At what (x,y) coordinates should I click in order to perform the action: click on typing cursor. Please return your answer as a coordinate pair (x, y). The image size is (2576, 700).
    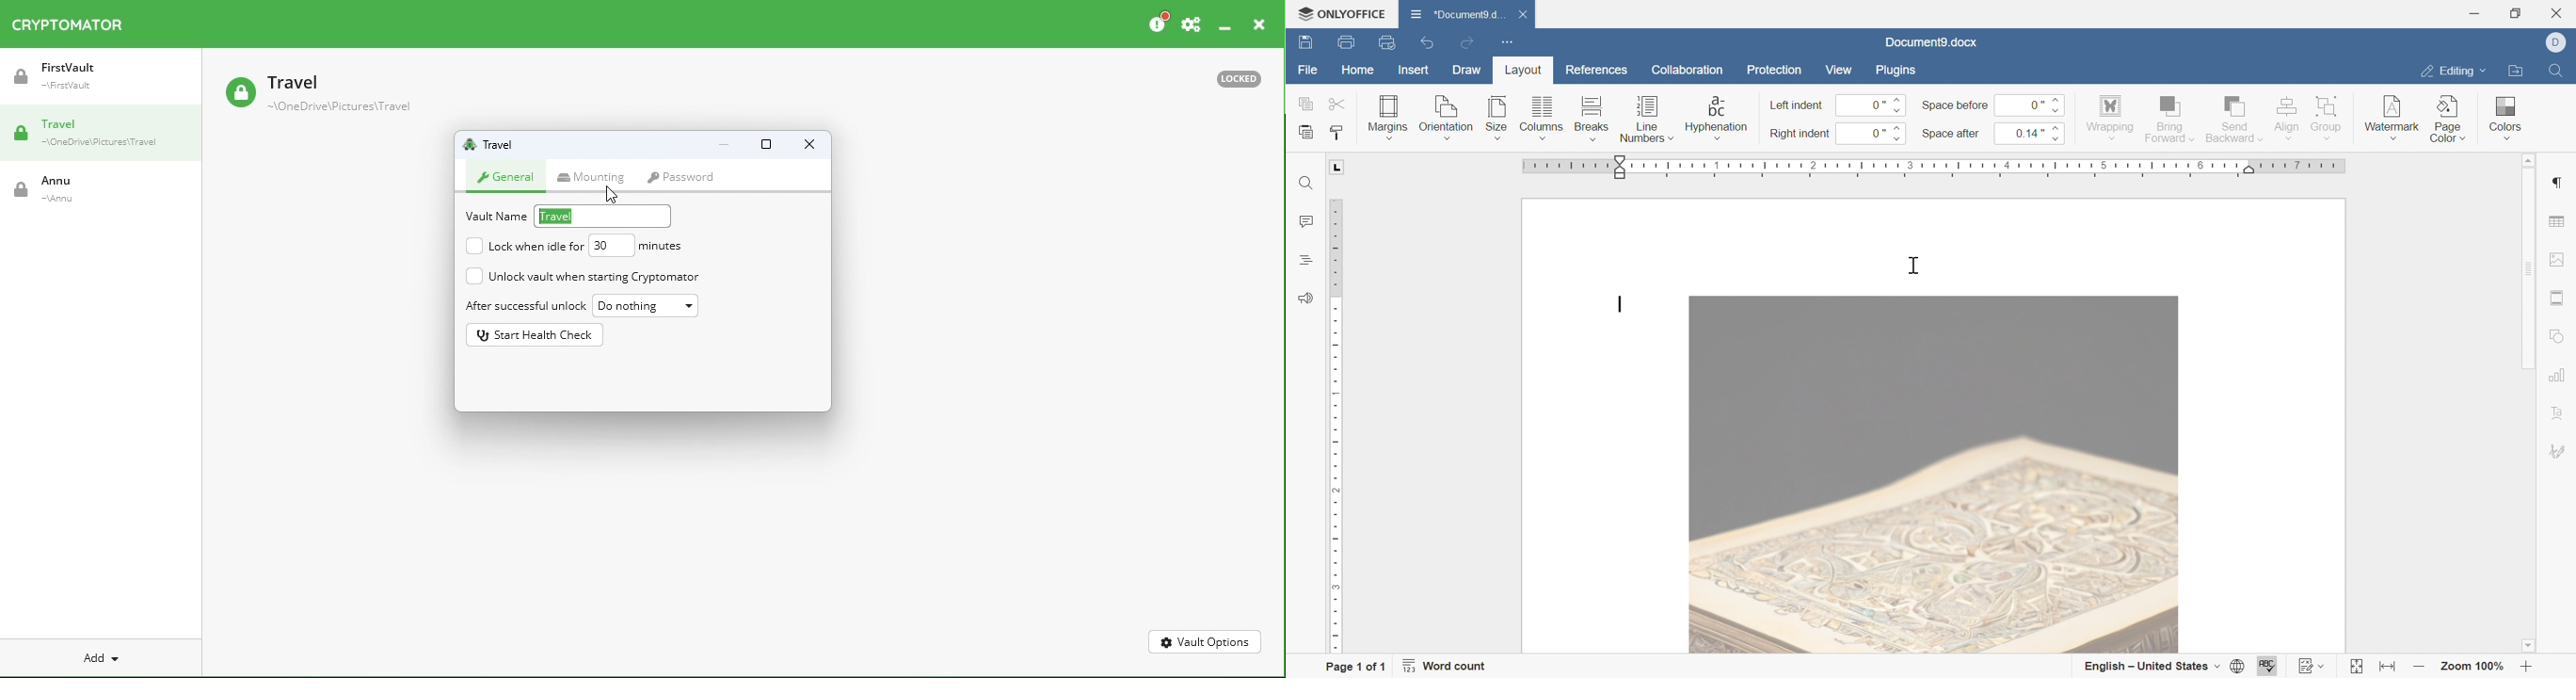
    Looking at the image, I should click on (1621, 304).